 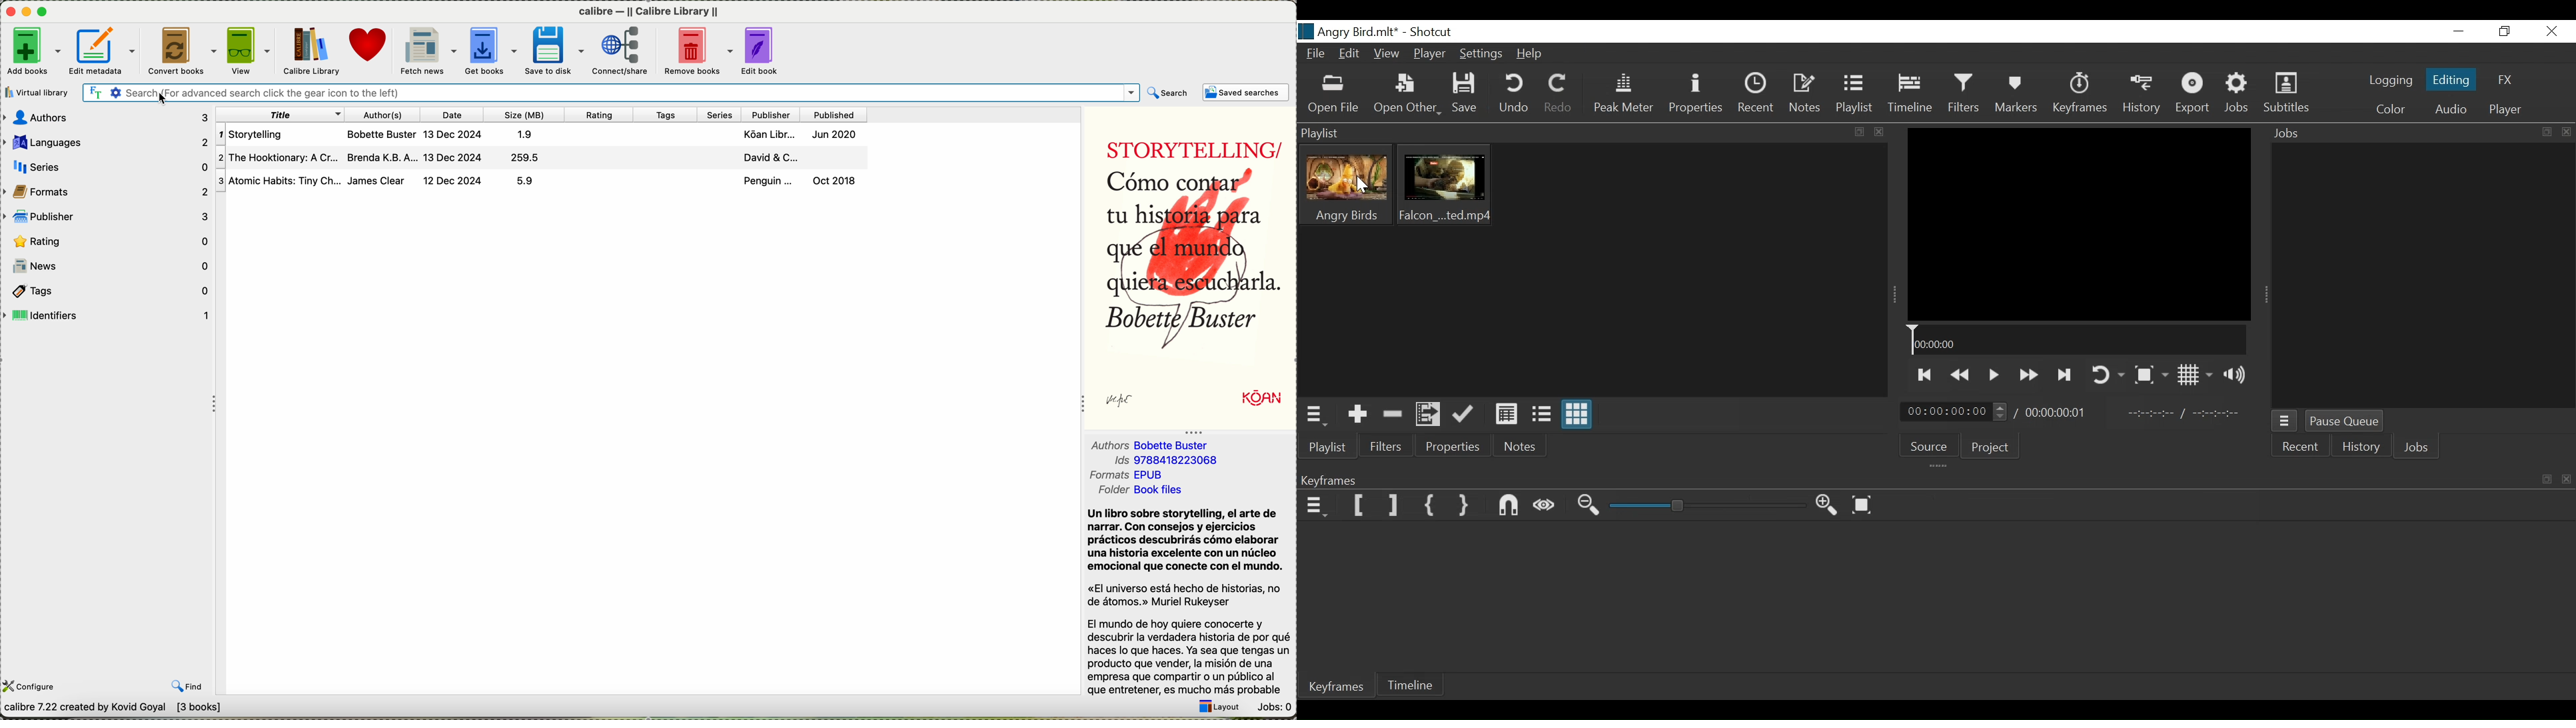 What do you see at coordinates (529, 114) in the screenshot?
I see `Size (MB)` at bounding box center [529, 114].